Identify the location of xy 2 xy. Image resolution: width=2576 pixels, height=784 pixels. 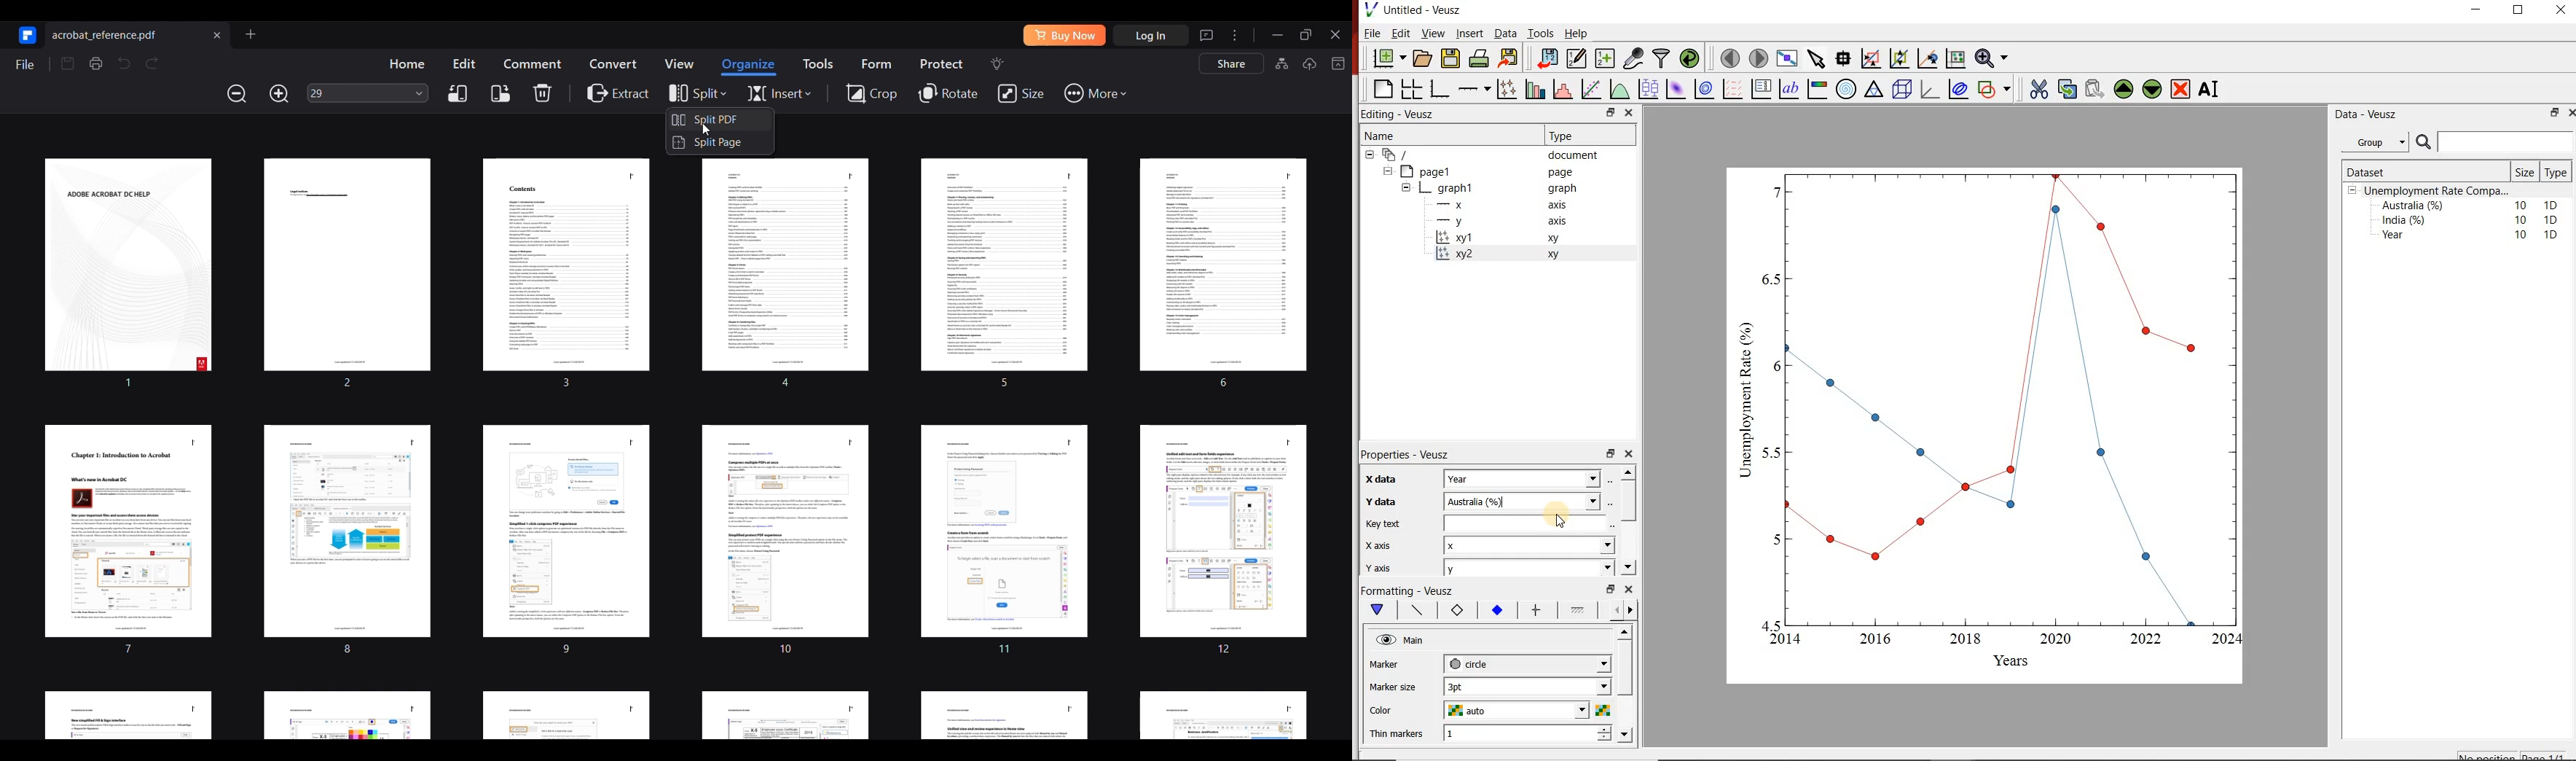
(1520, 253).